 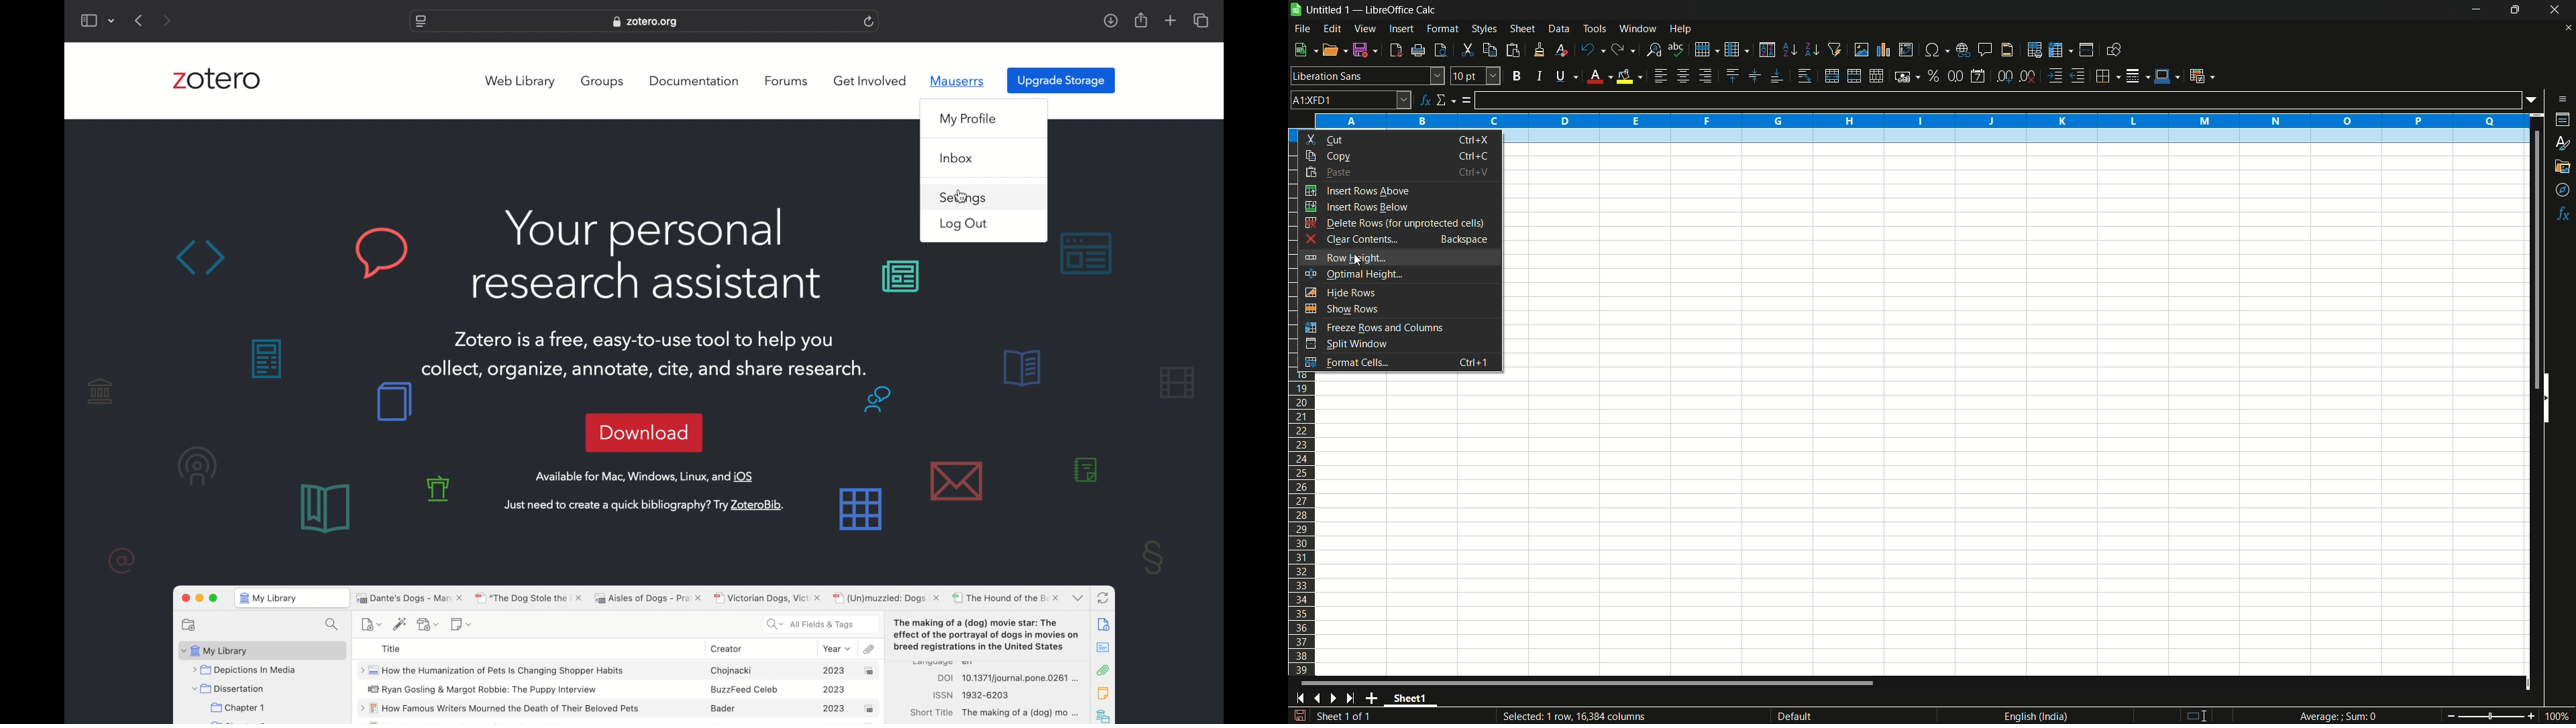 I want to click on rows, so click(x=1303, y=526).